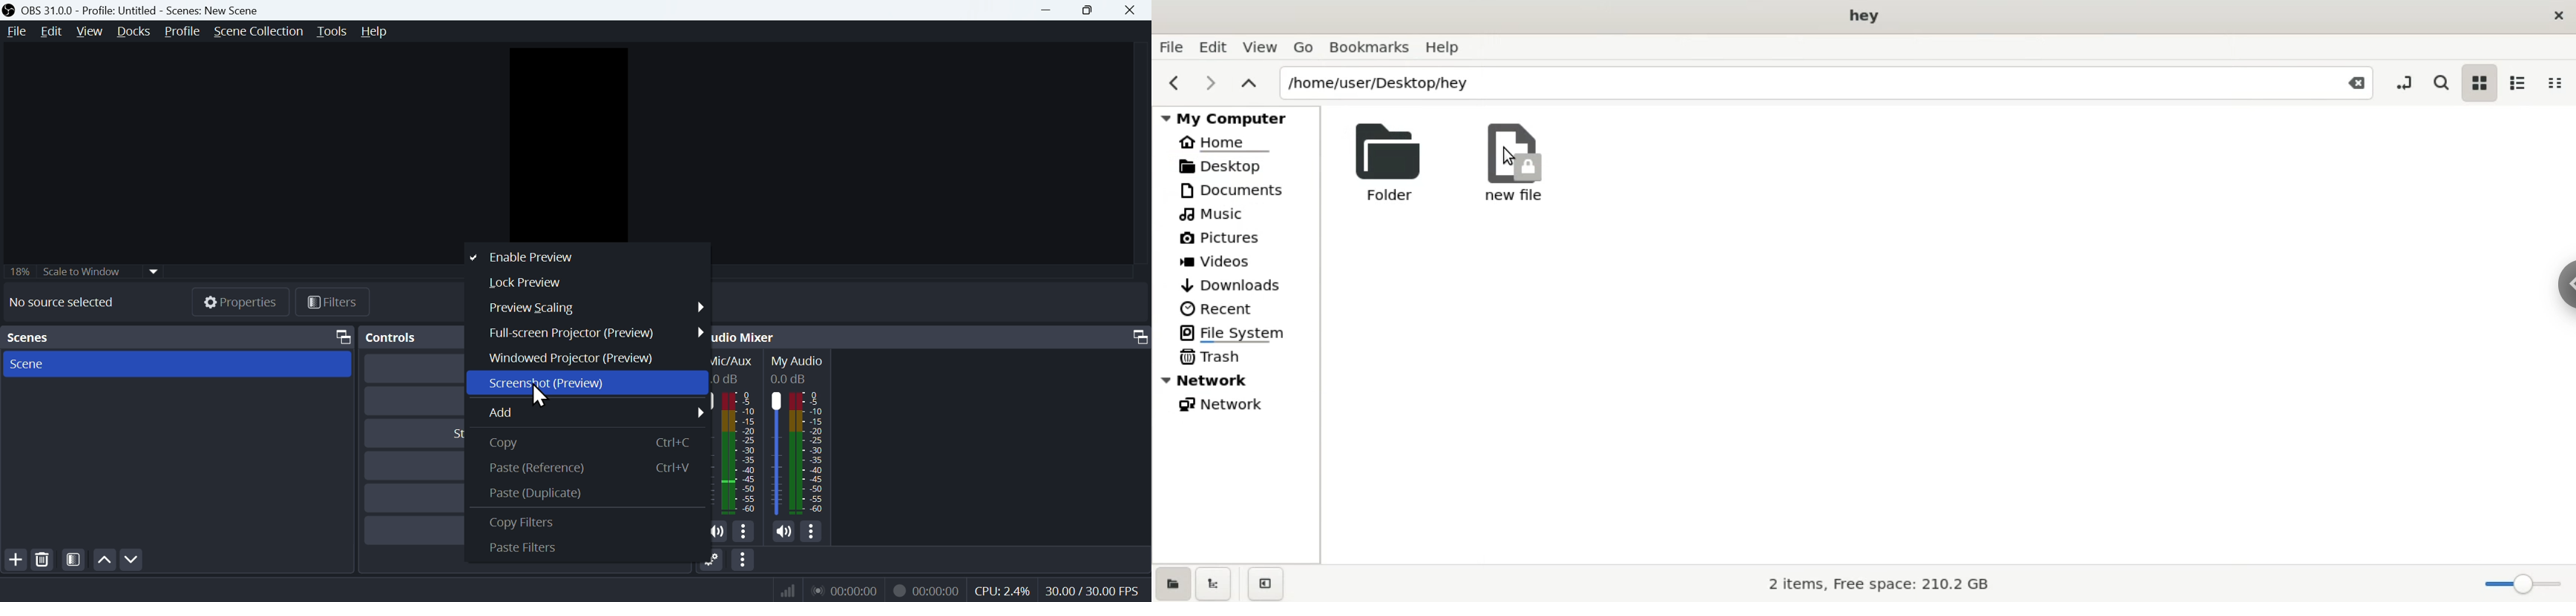  I want to click on Maximize, so click(1089, 11).